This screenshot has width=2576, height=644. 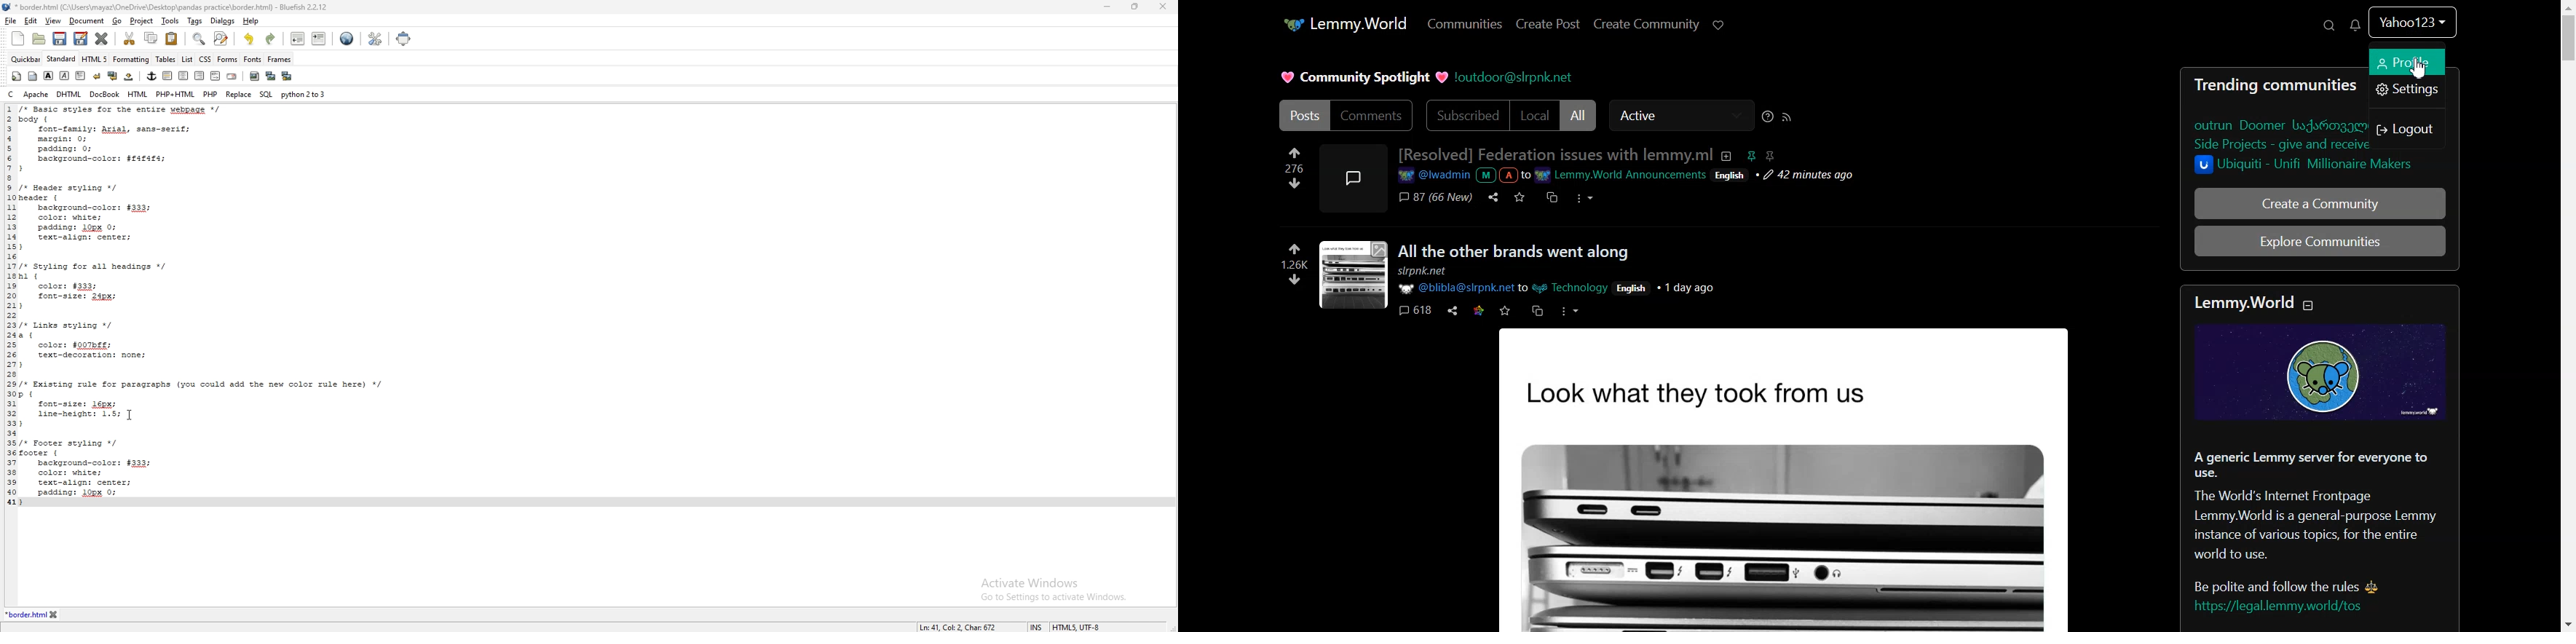 I want to click on Local, so click(x=1534, y=115).